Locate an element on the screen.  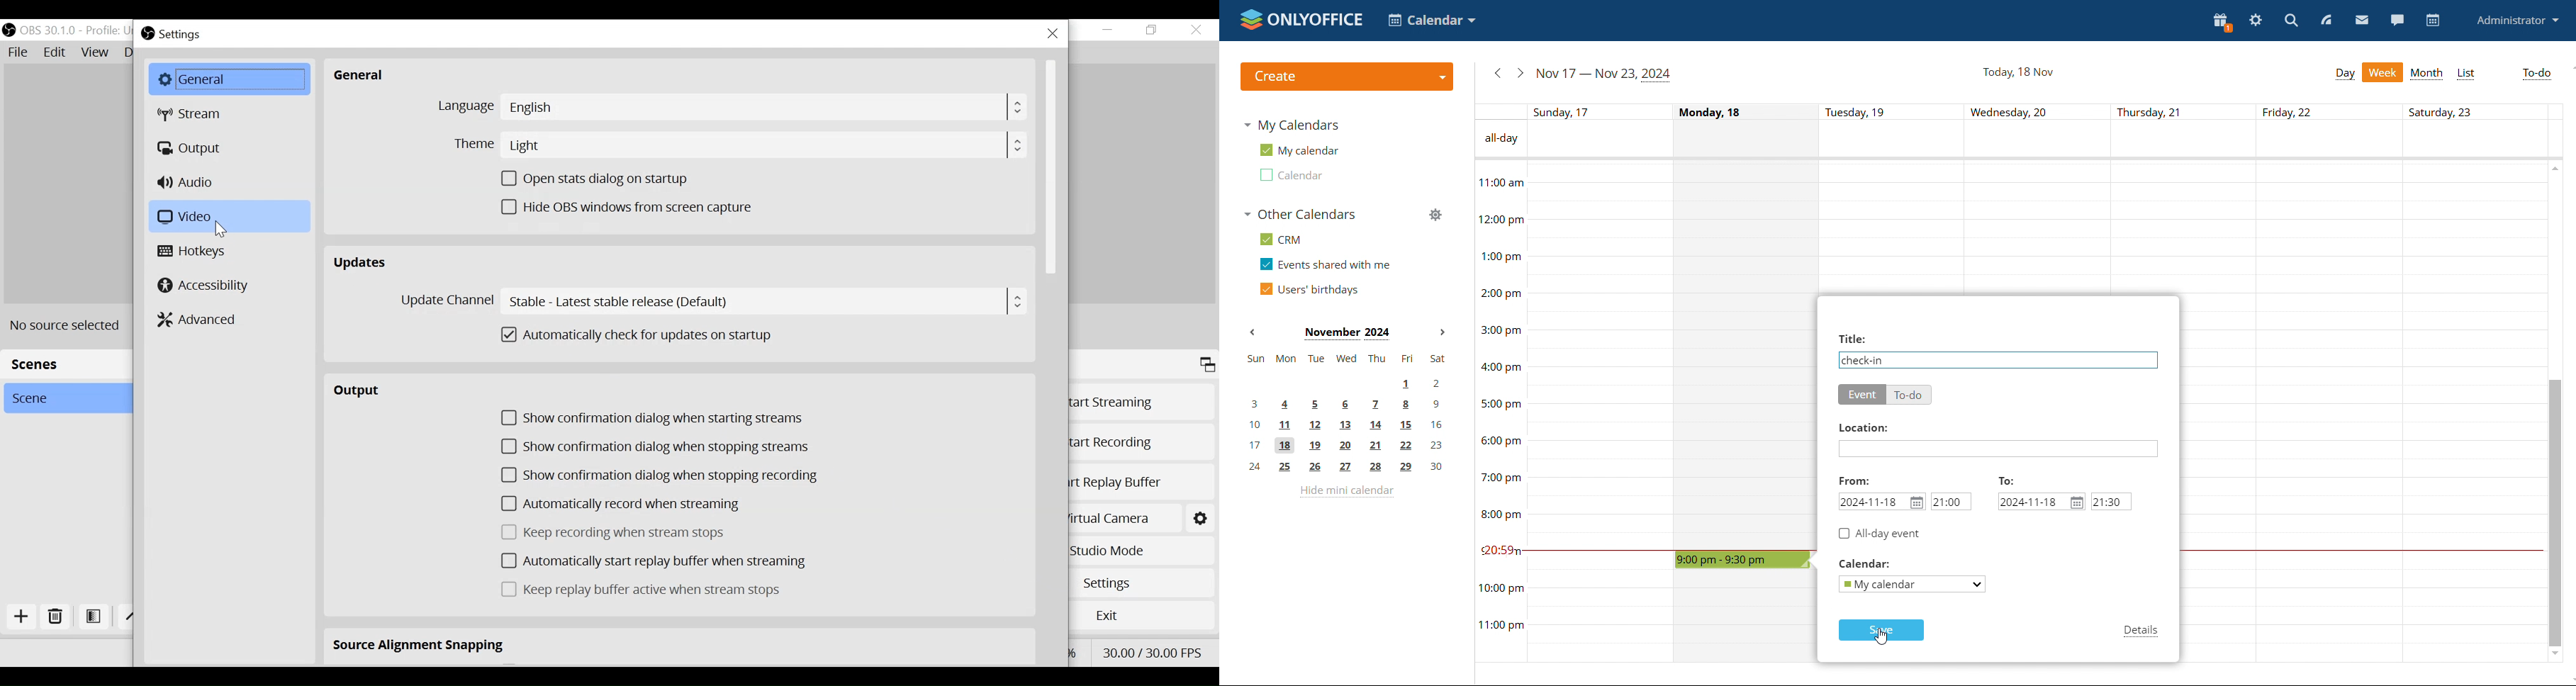
(un)check Open Stats dialogue on startup is located at coordinates (601, 180).